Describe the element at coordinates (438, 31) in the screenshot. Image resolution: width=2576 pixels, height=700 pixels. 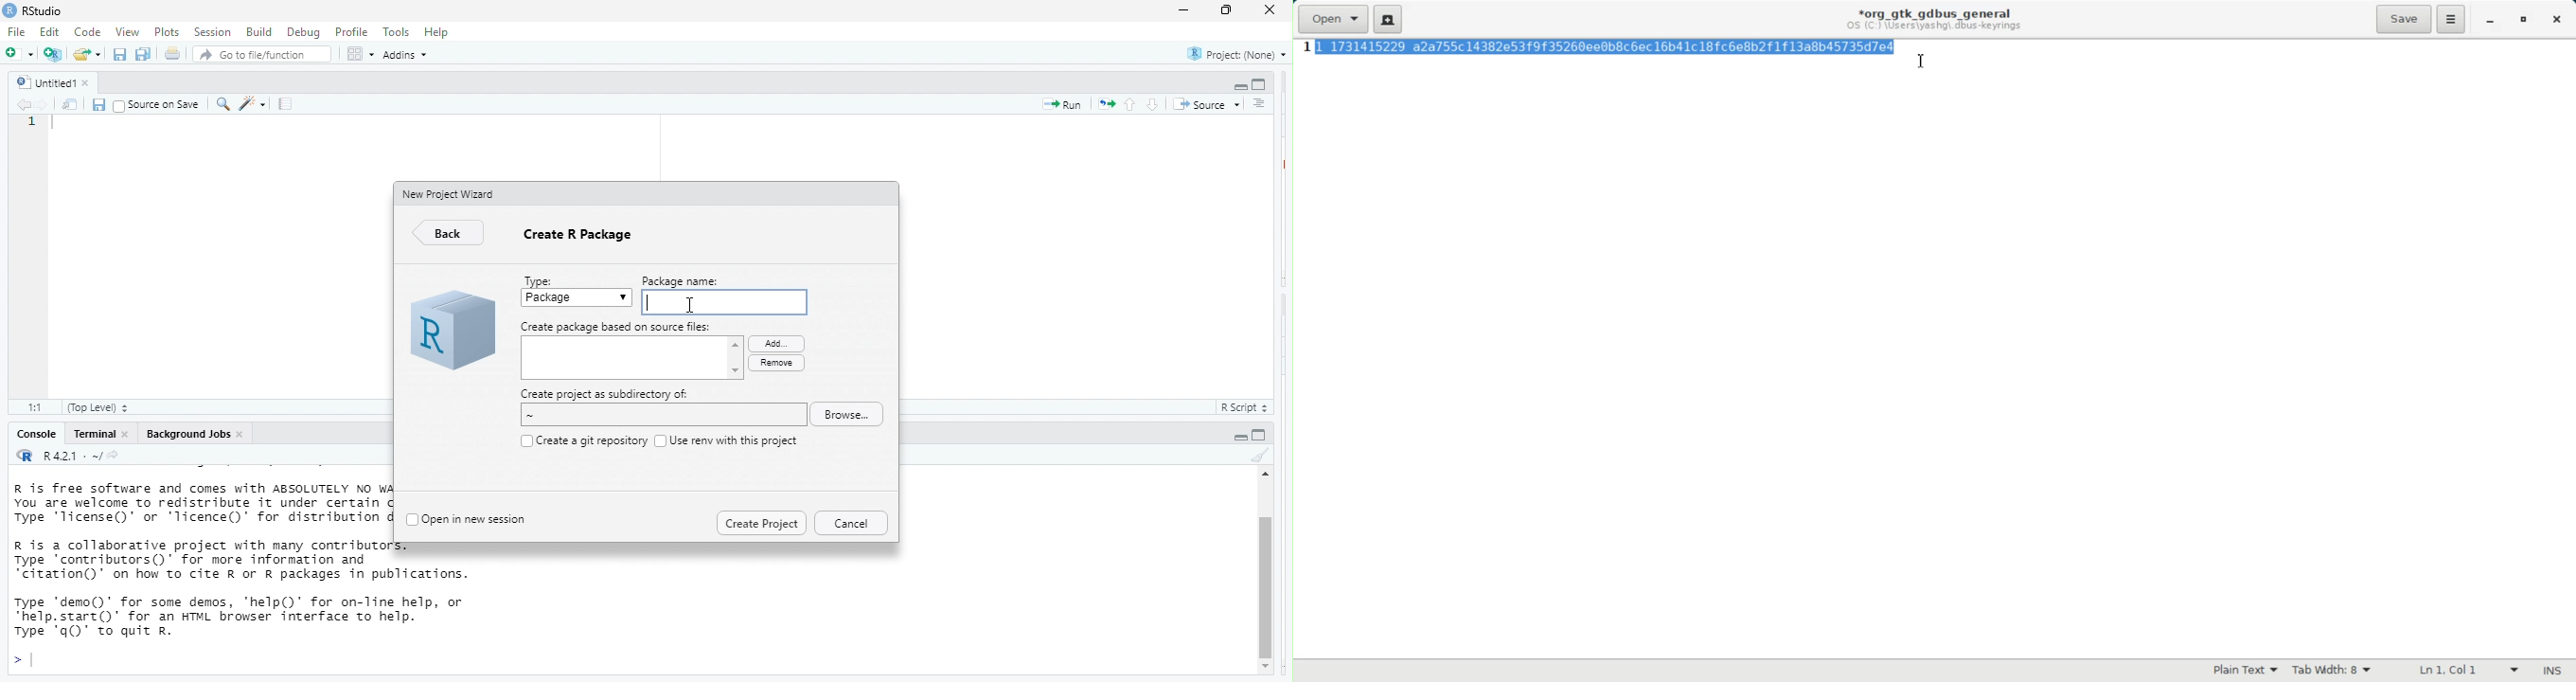
I see `Help` at that location.